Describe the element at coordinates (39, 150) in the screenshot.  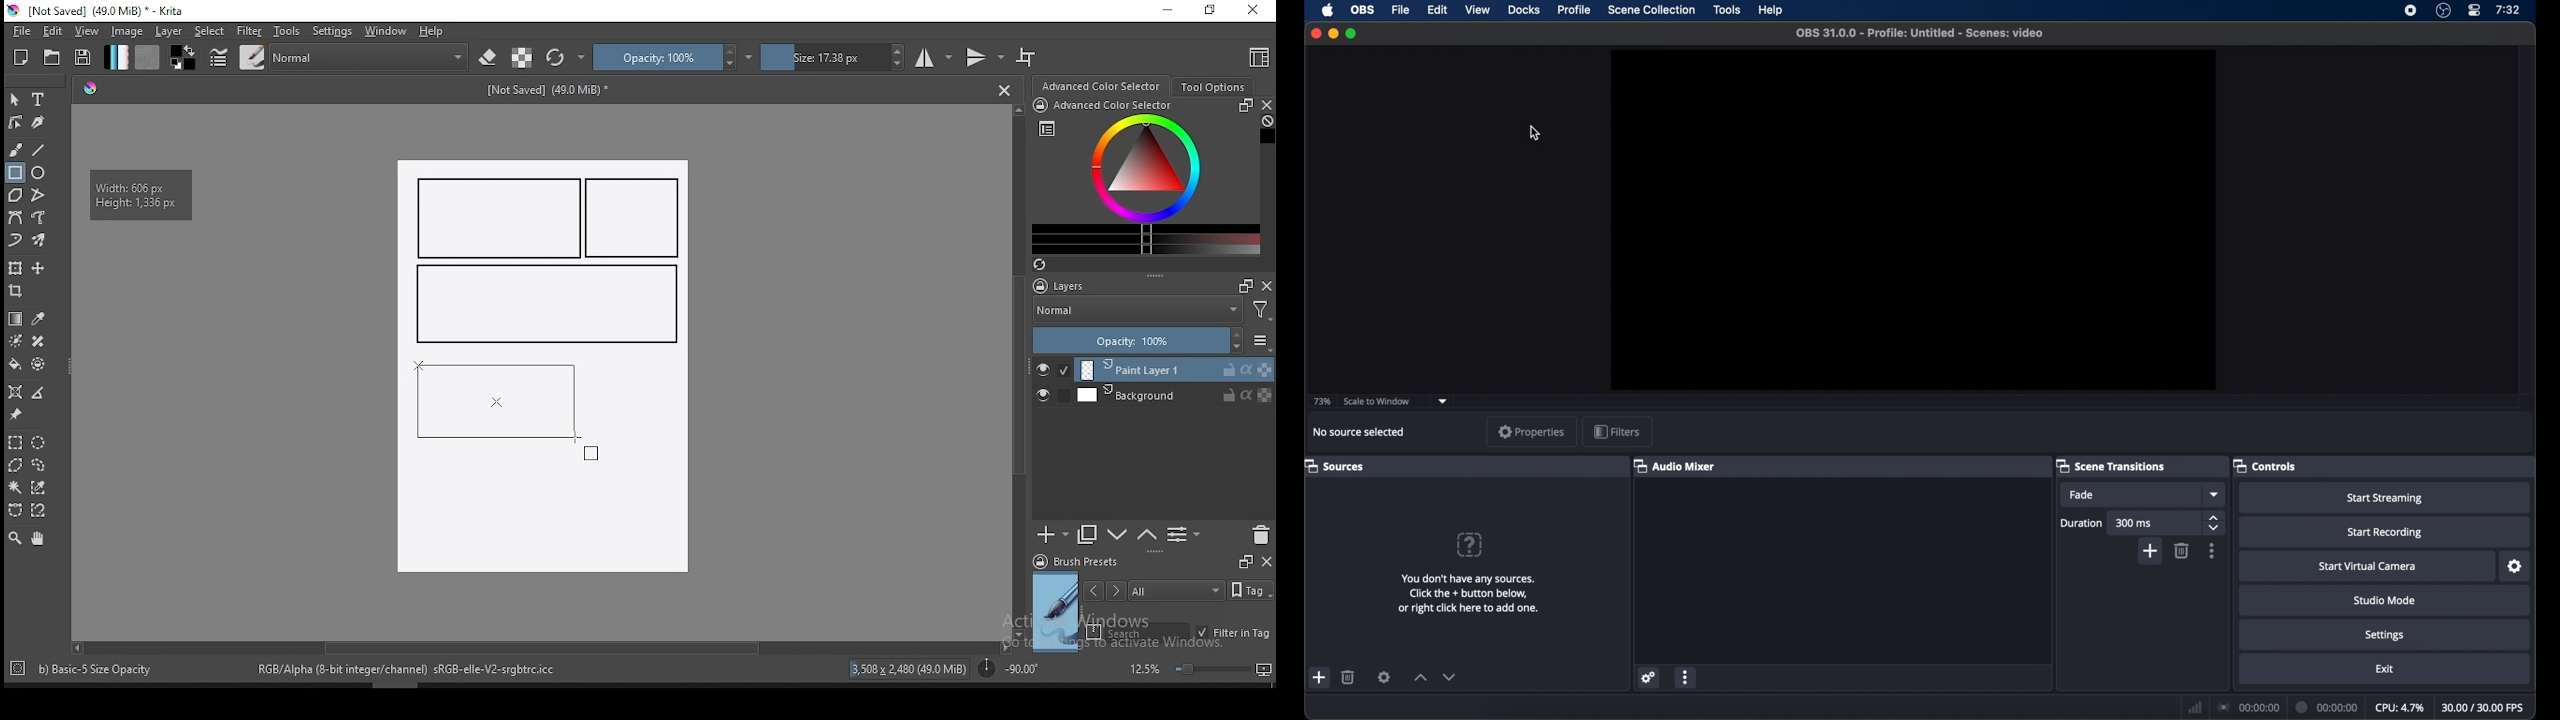
I see `line tool` at that location.